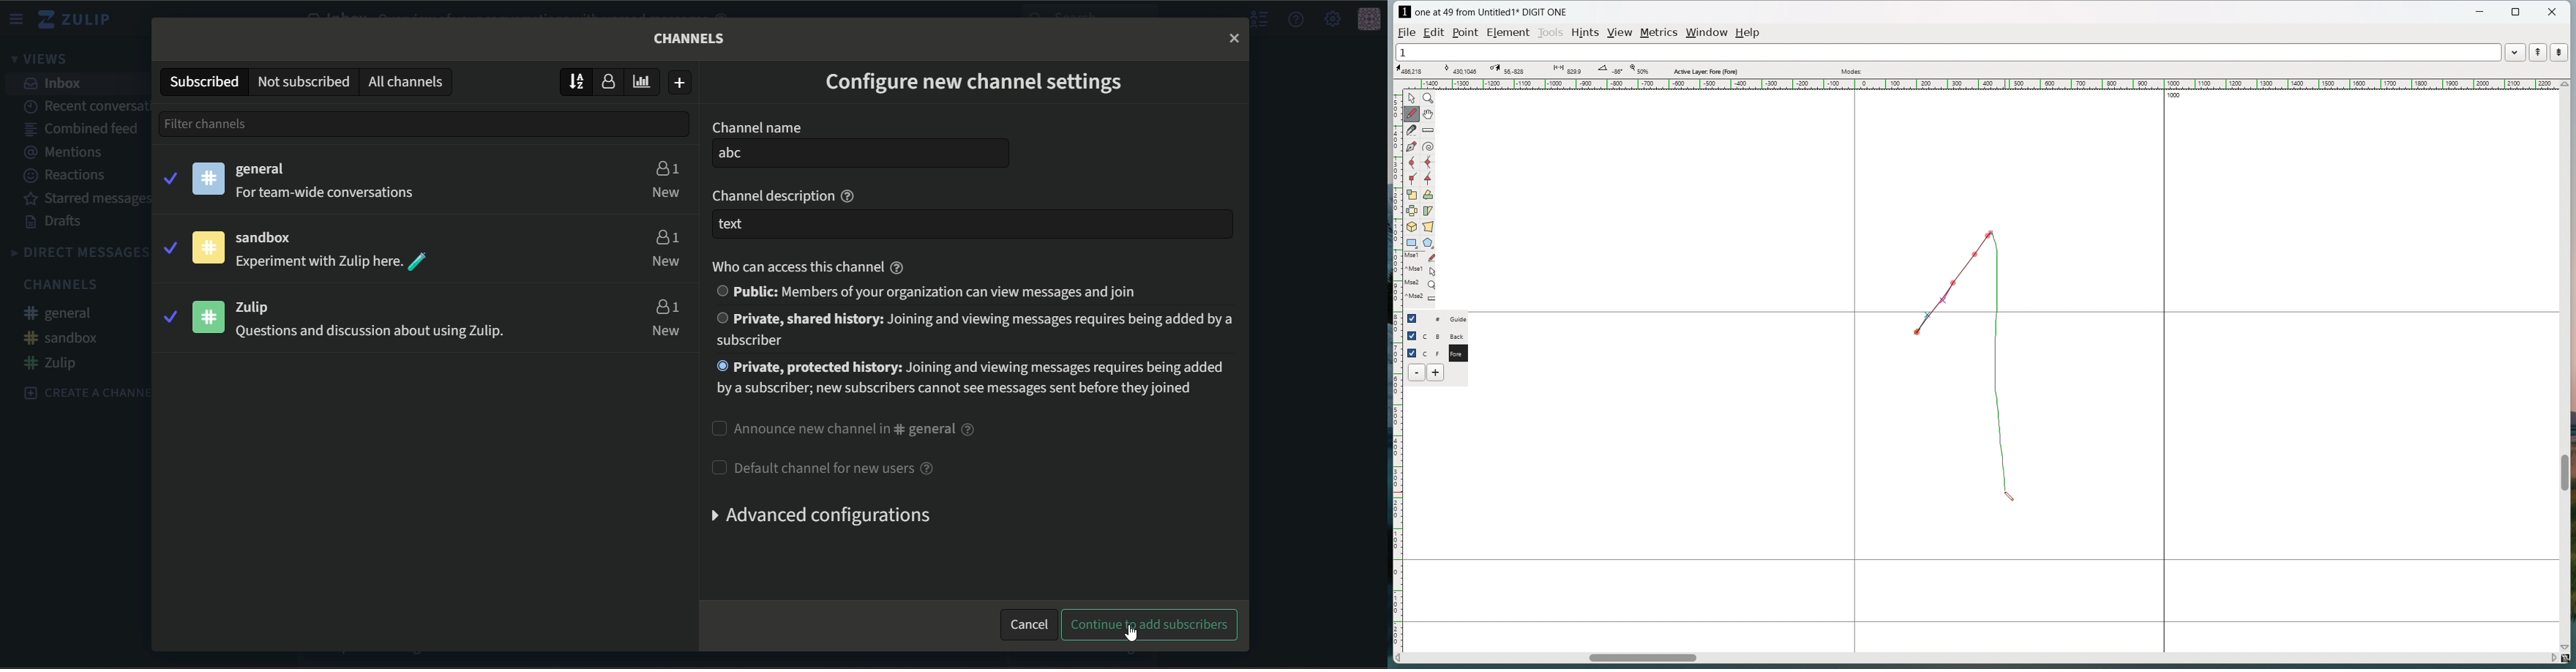 The image size is (2576, 672). I want to click on icon, so click(209, 178).